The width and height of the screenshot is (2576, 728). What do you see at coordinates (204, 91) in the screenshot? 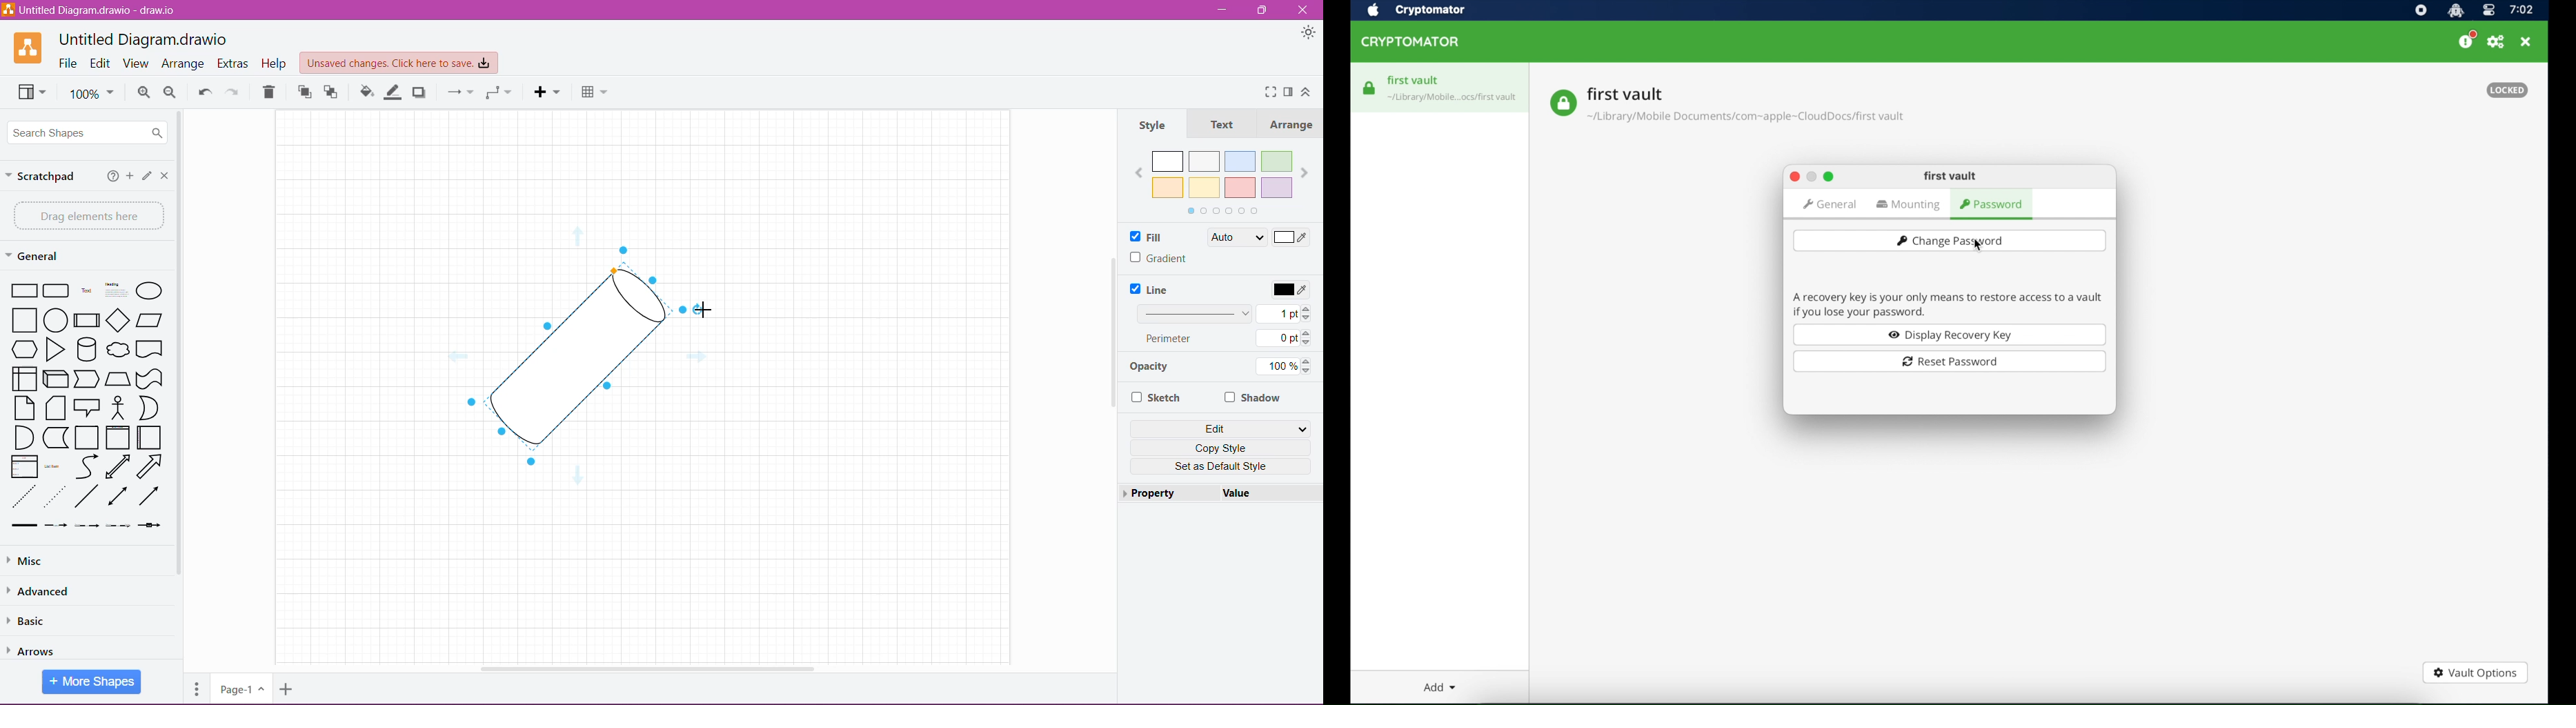
I see `Undo` at bounding box center [204, 91].